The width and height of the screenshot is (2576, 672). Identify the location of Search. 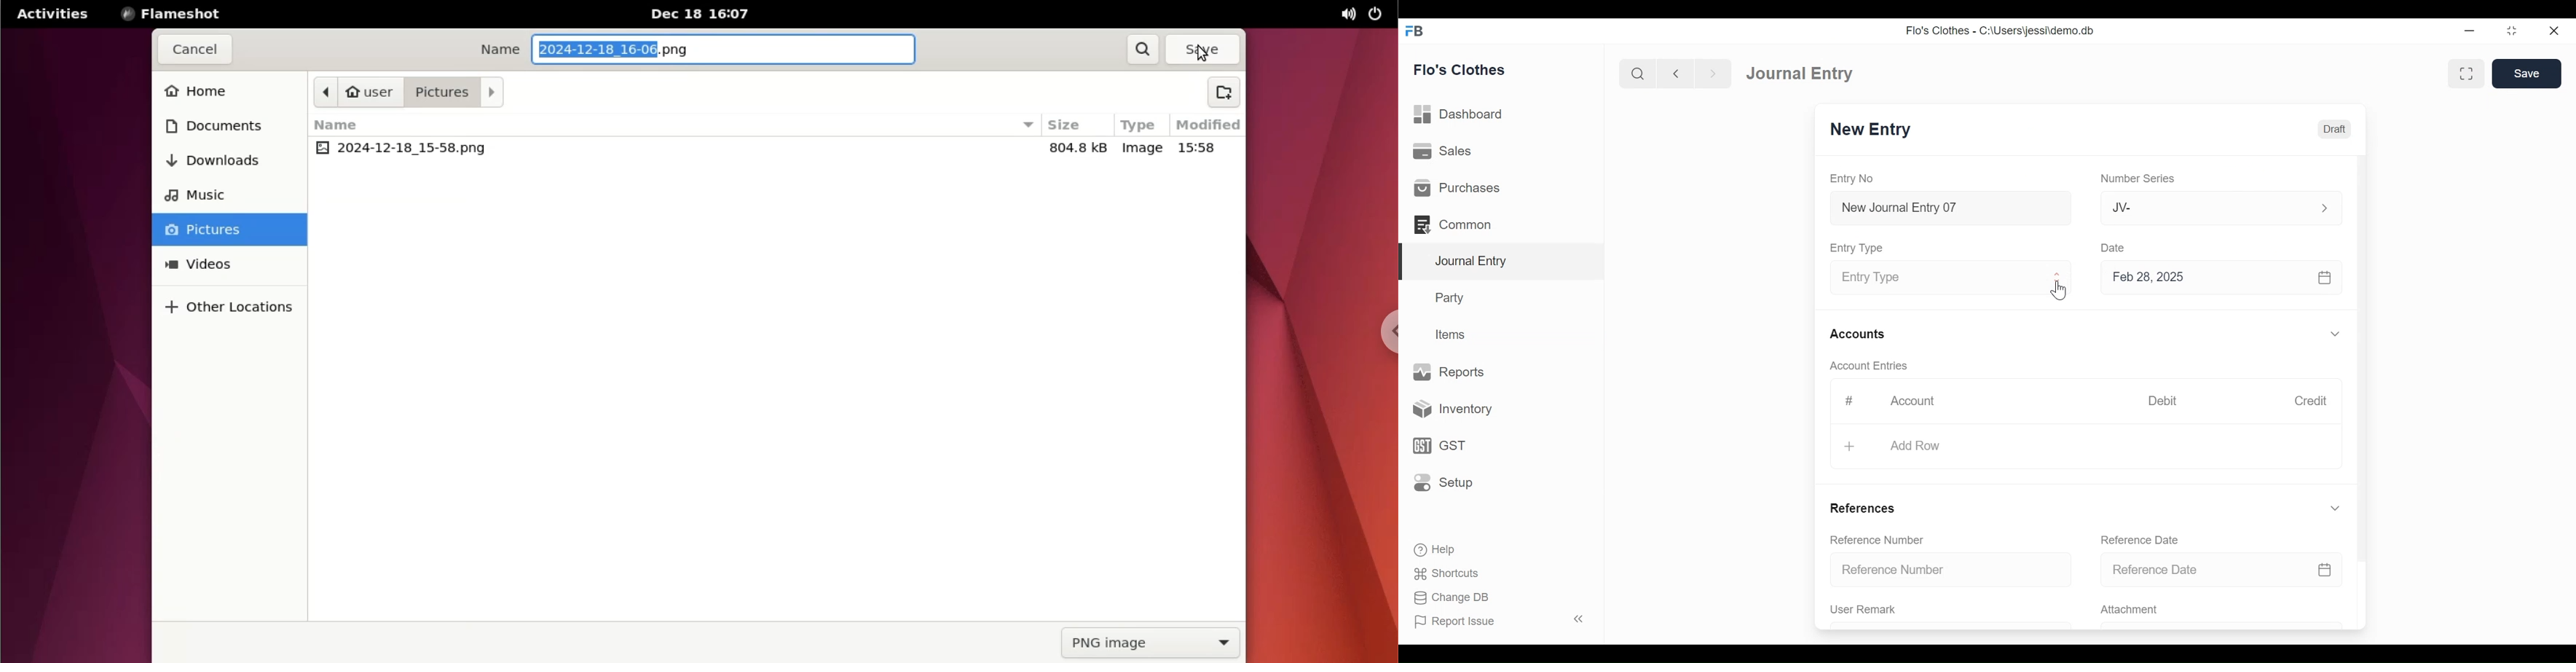
(1638, 74).